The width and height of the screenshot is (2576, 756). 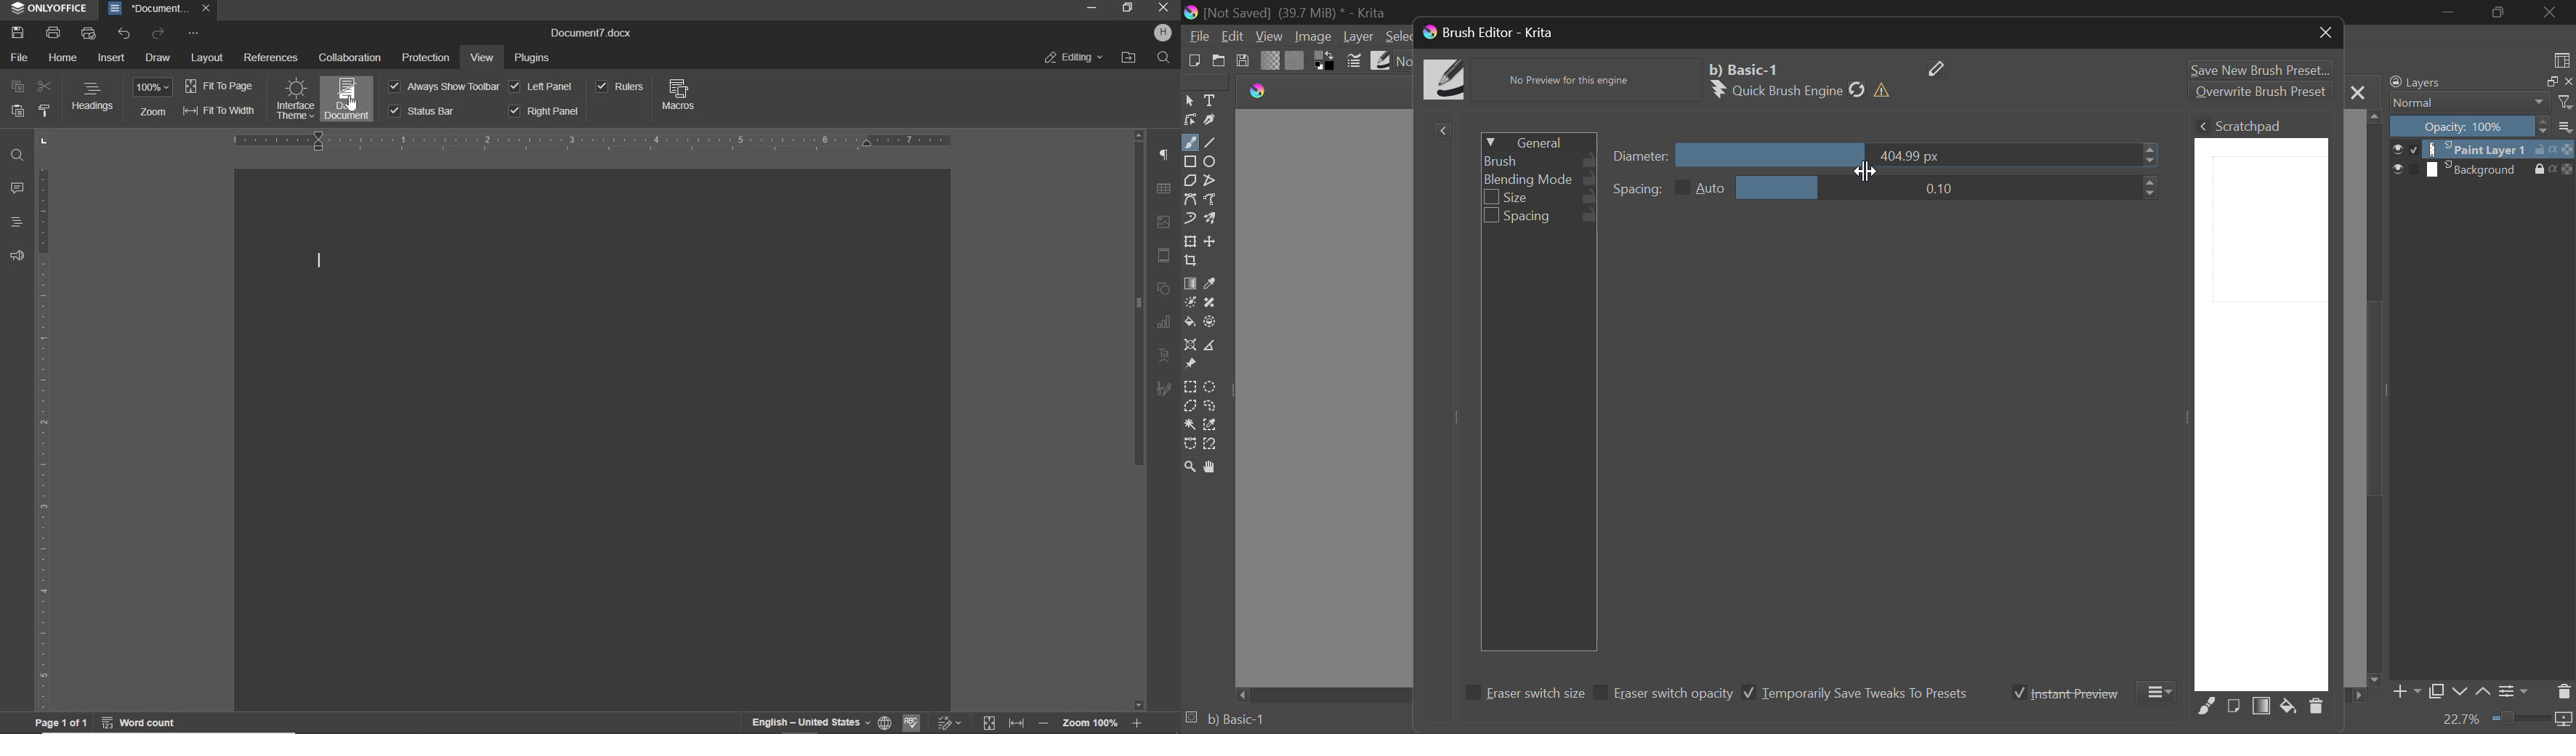 I want to click on Brush Scratchpad, so click(x=2261, y=403).